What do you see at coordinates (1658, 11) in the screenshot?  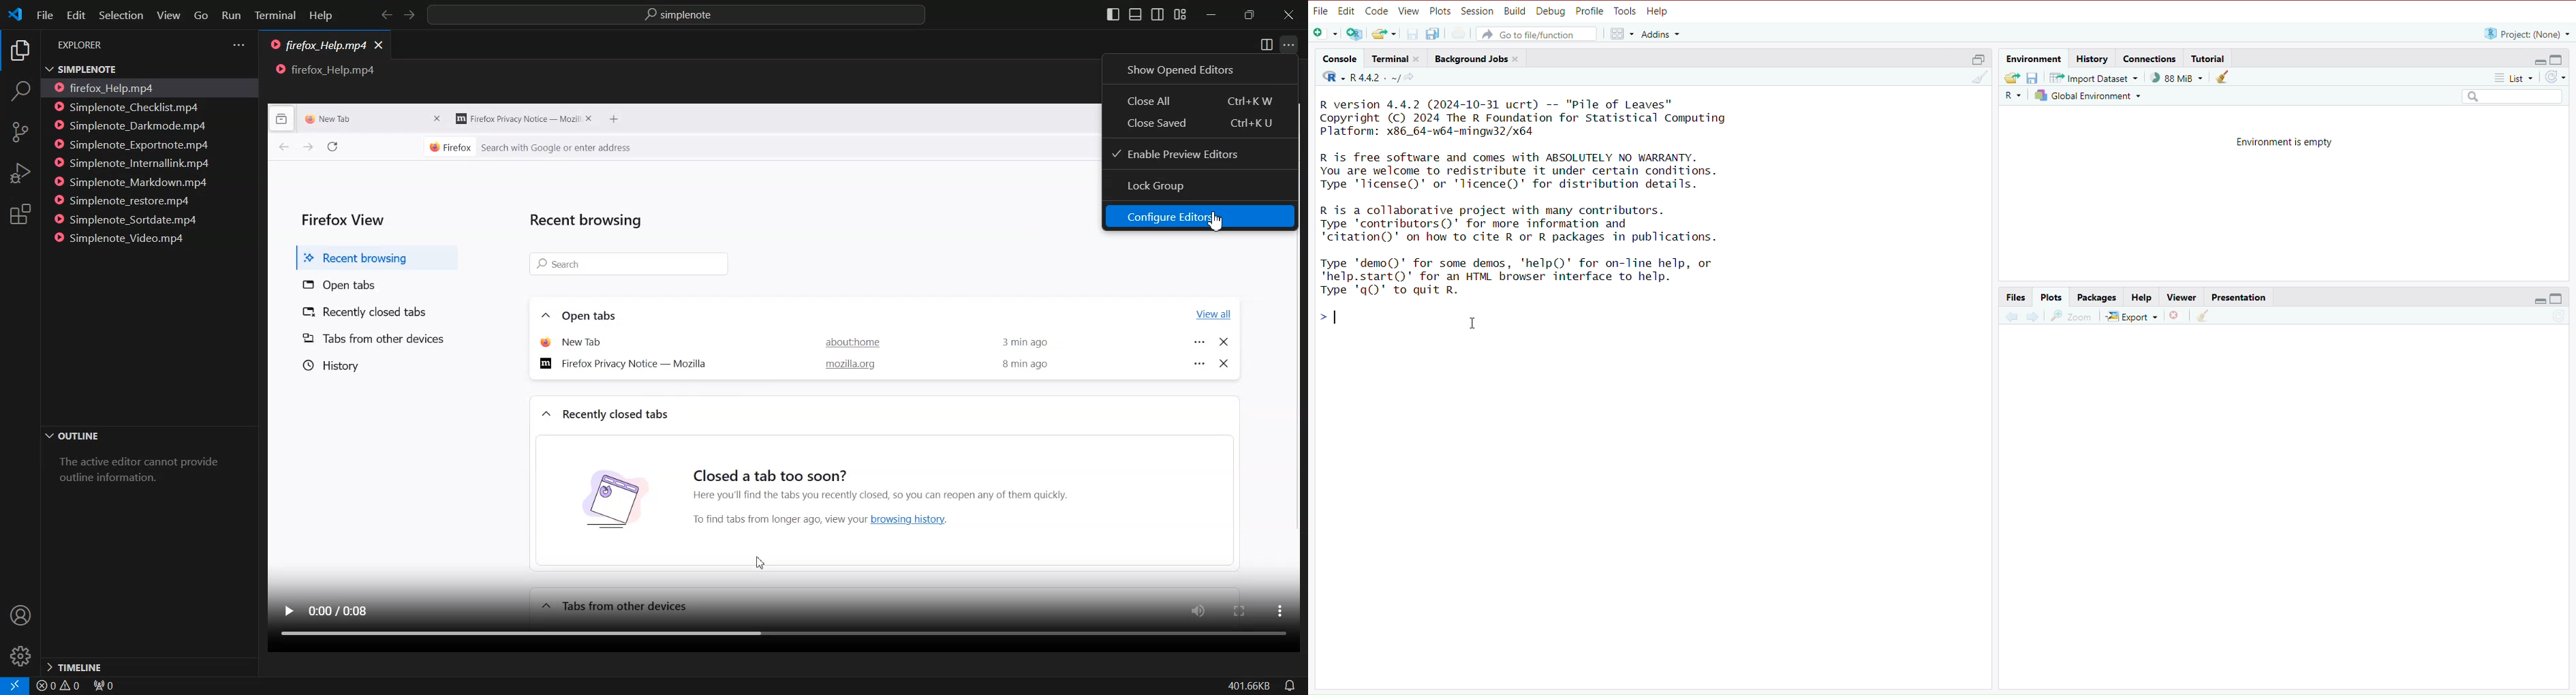 I see `Help` at bounding box center [1658, 11].